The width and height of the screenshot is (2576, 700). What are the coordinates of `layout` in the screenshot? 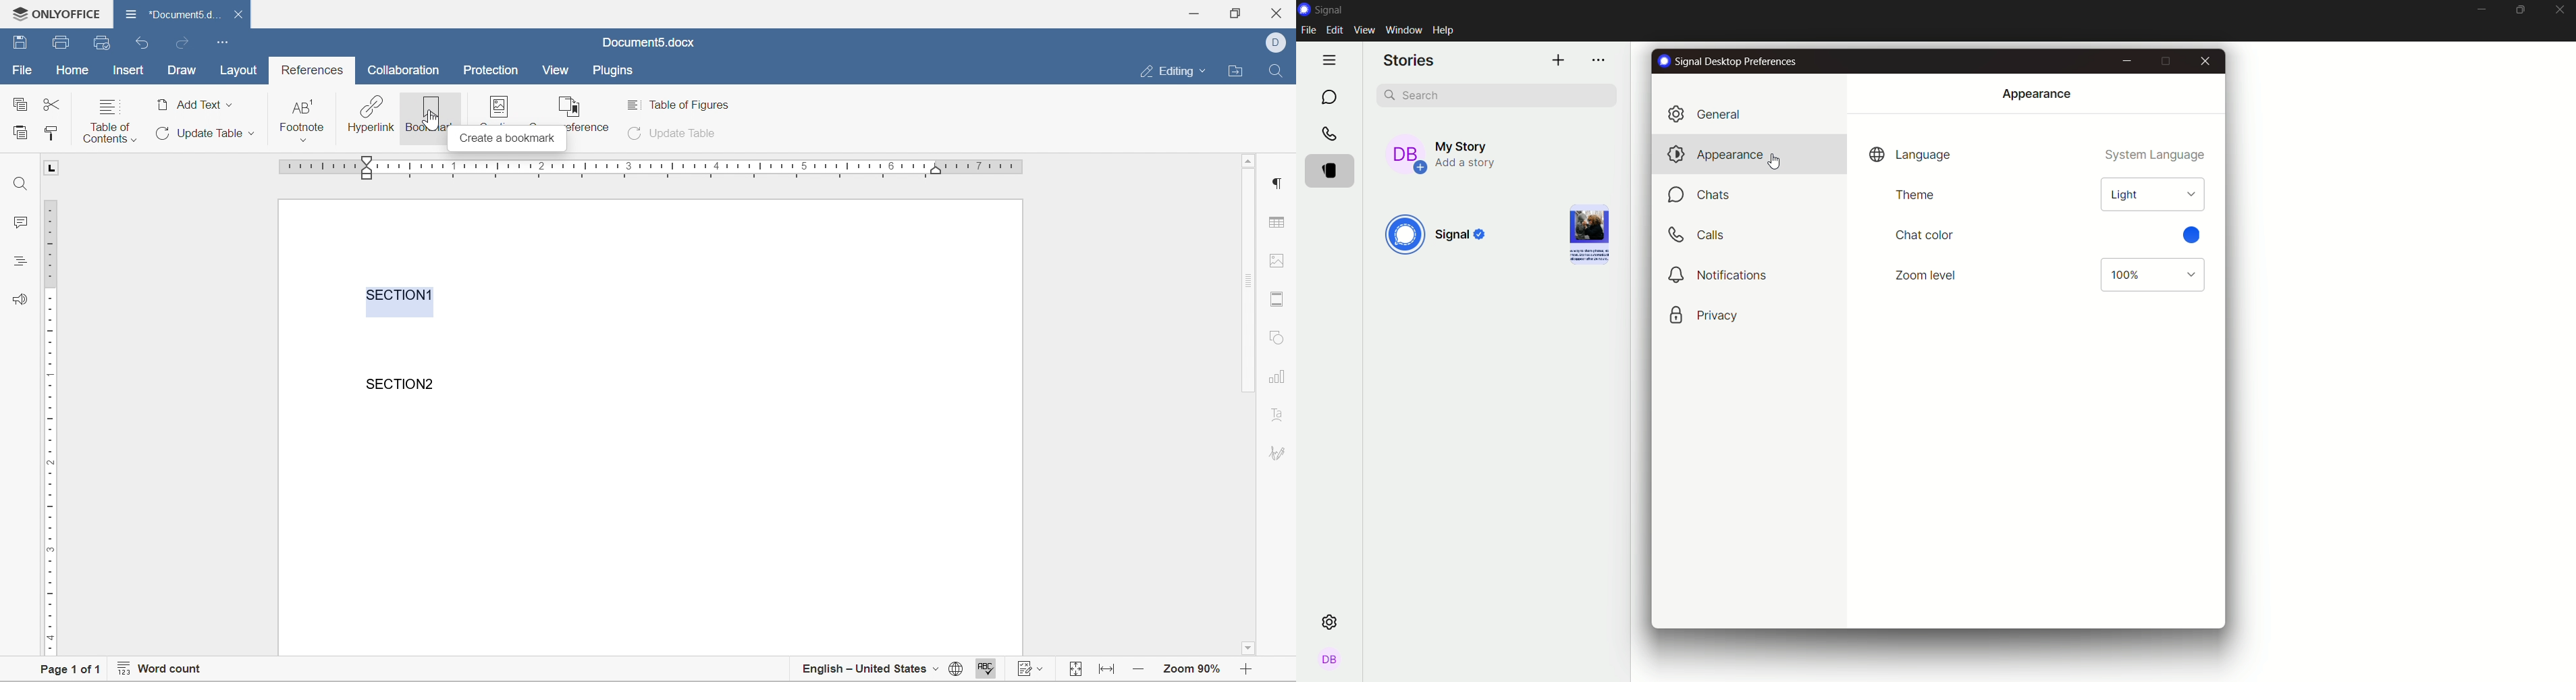 It's located at (243, 70).